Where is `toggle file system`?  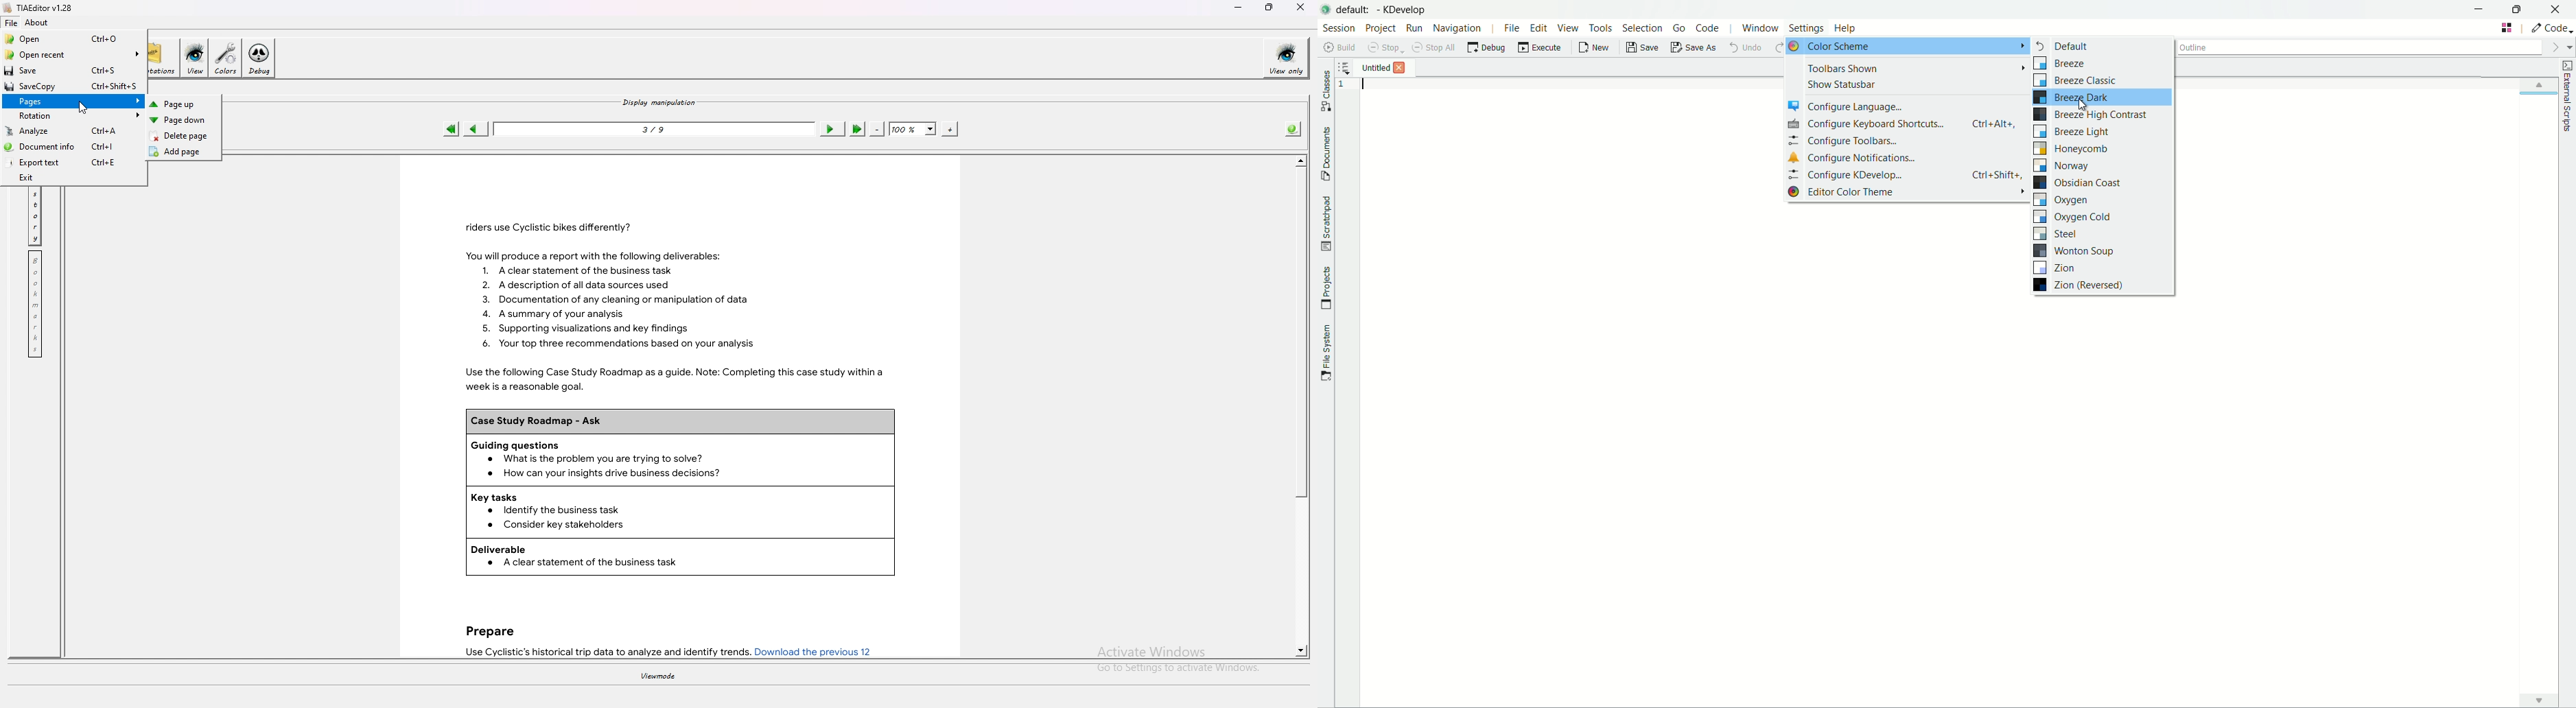 toggle file system is located at coordinates (1325, 353).